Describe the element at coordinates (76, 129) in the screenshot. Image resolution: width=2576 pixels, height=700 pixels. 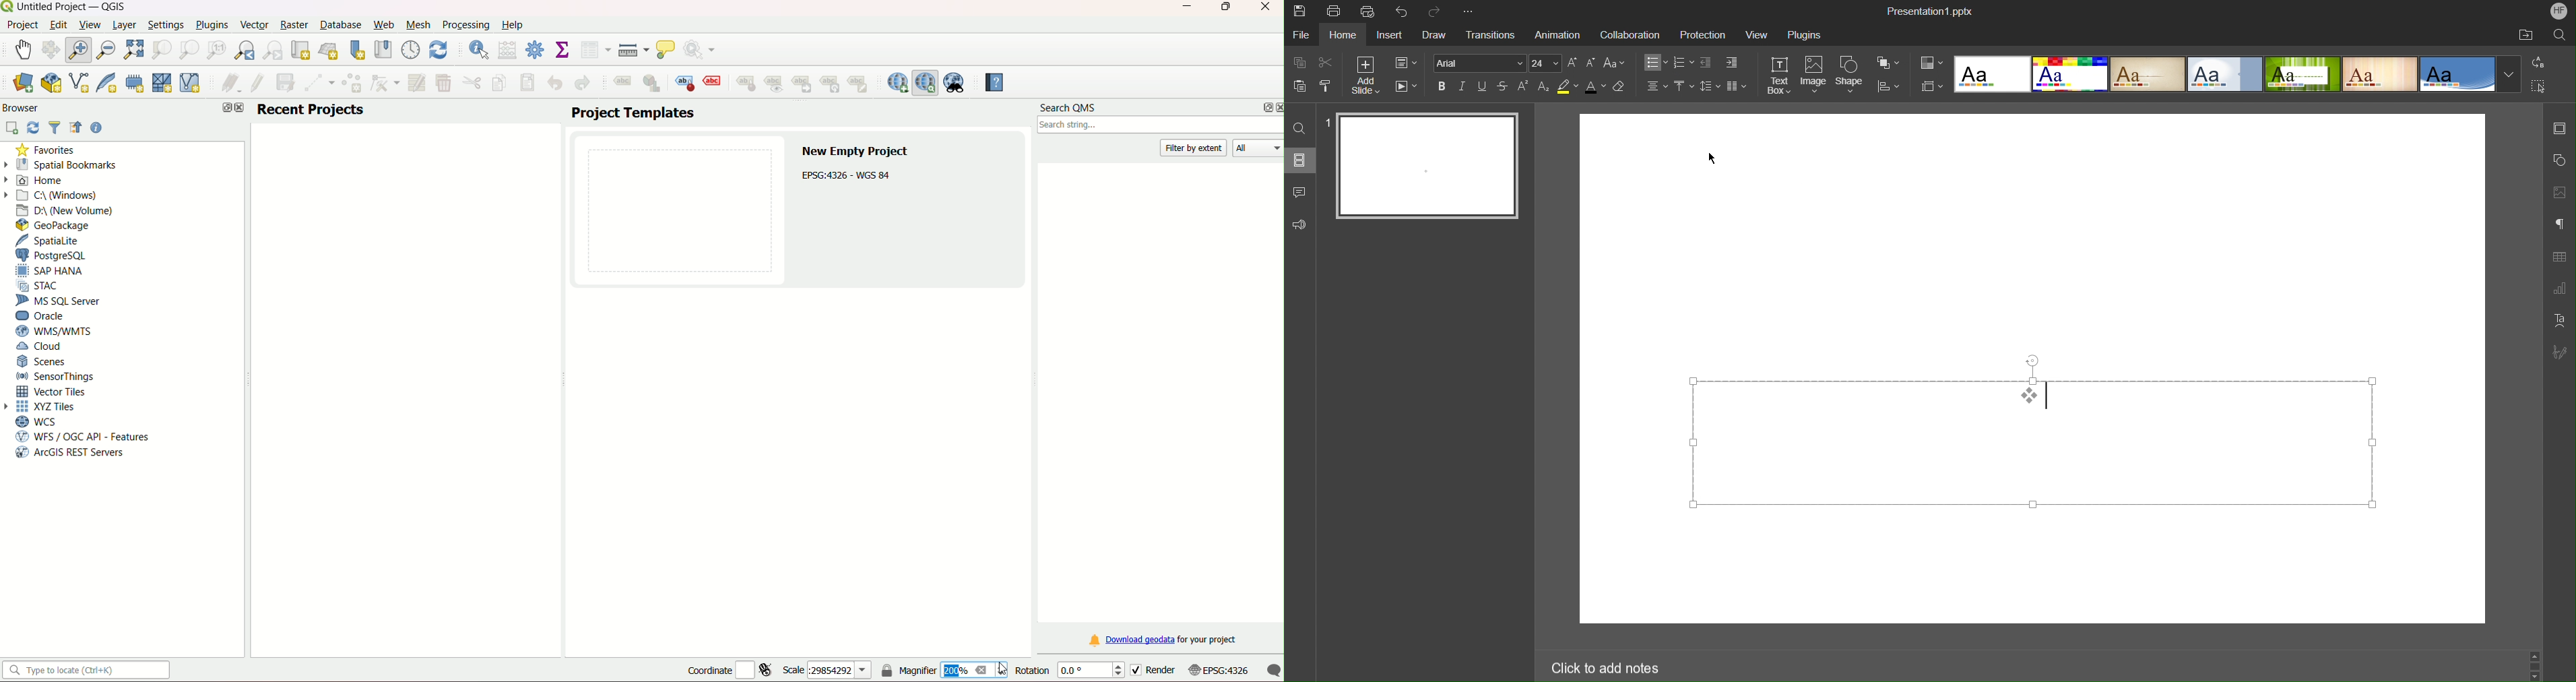
I see `collapse all` at that location.